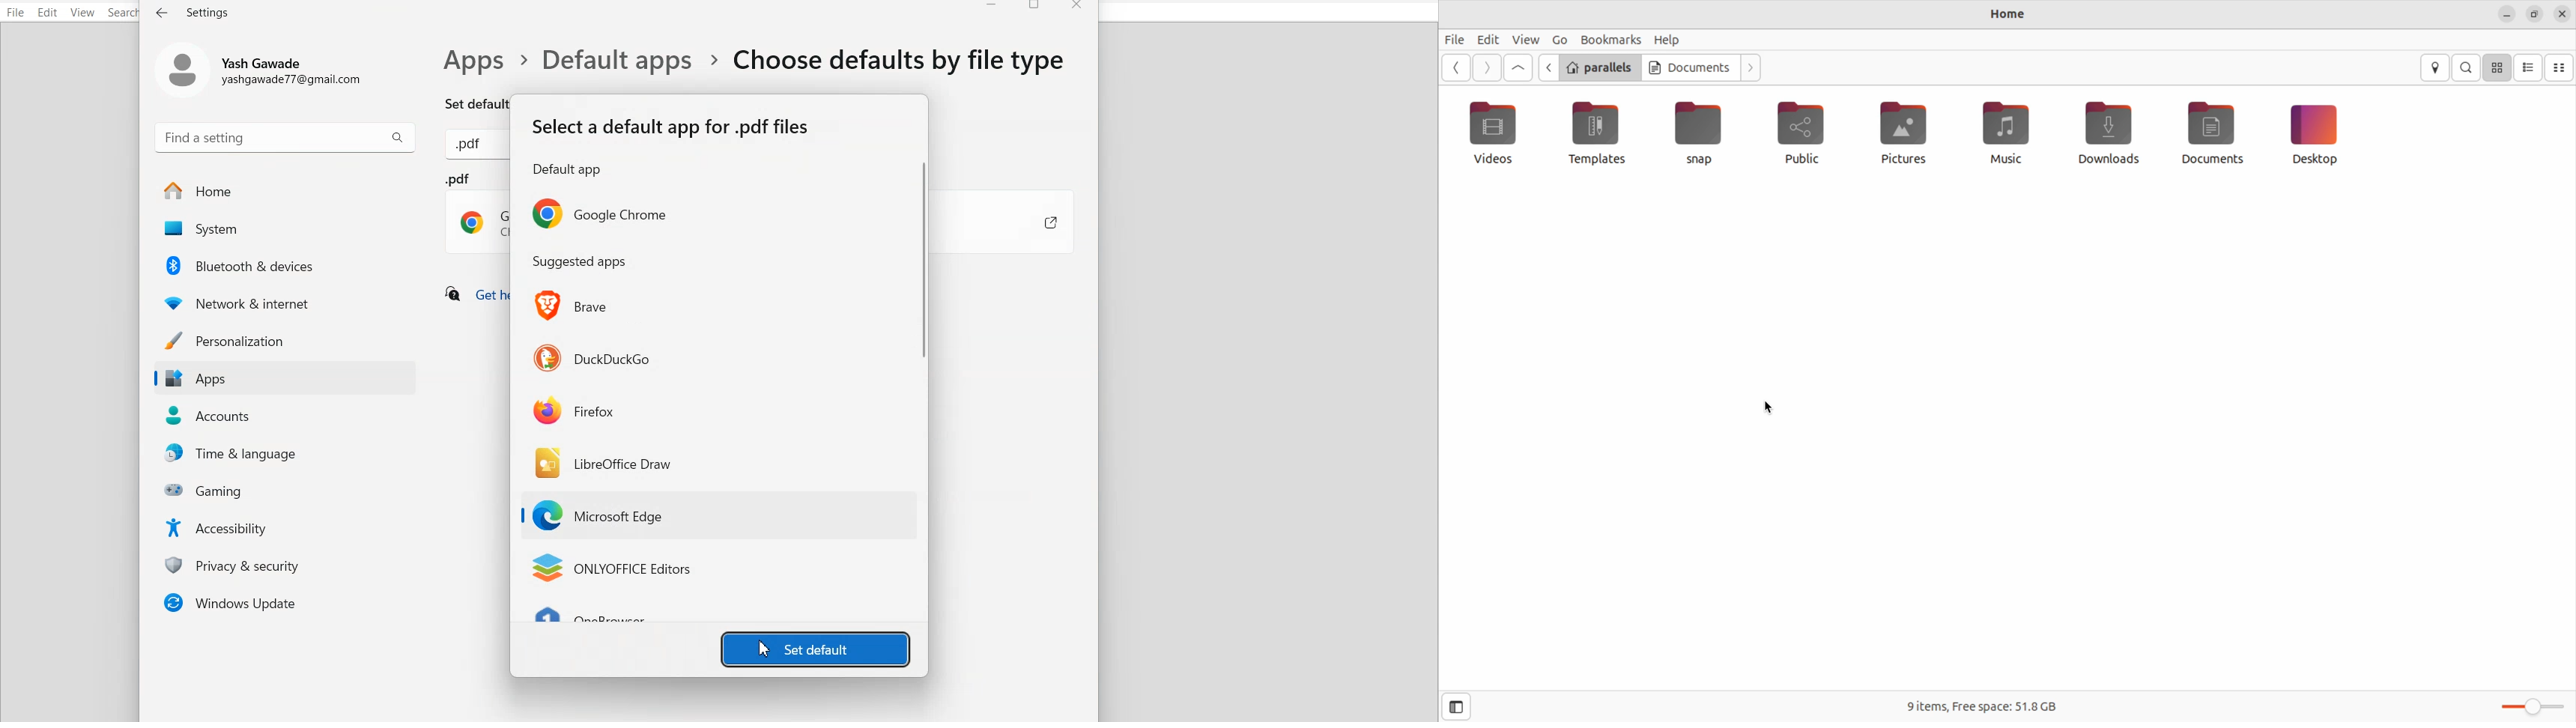 The image size is (2576, 728). Describe the element at coordinates (286, 416) in the screenshot. I see `Accounts` at that location.